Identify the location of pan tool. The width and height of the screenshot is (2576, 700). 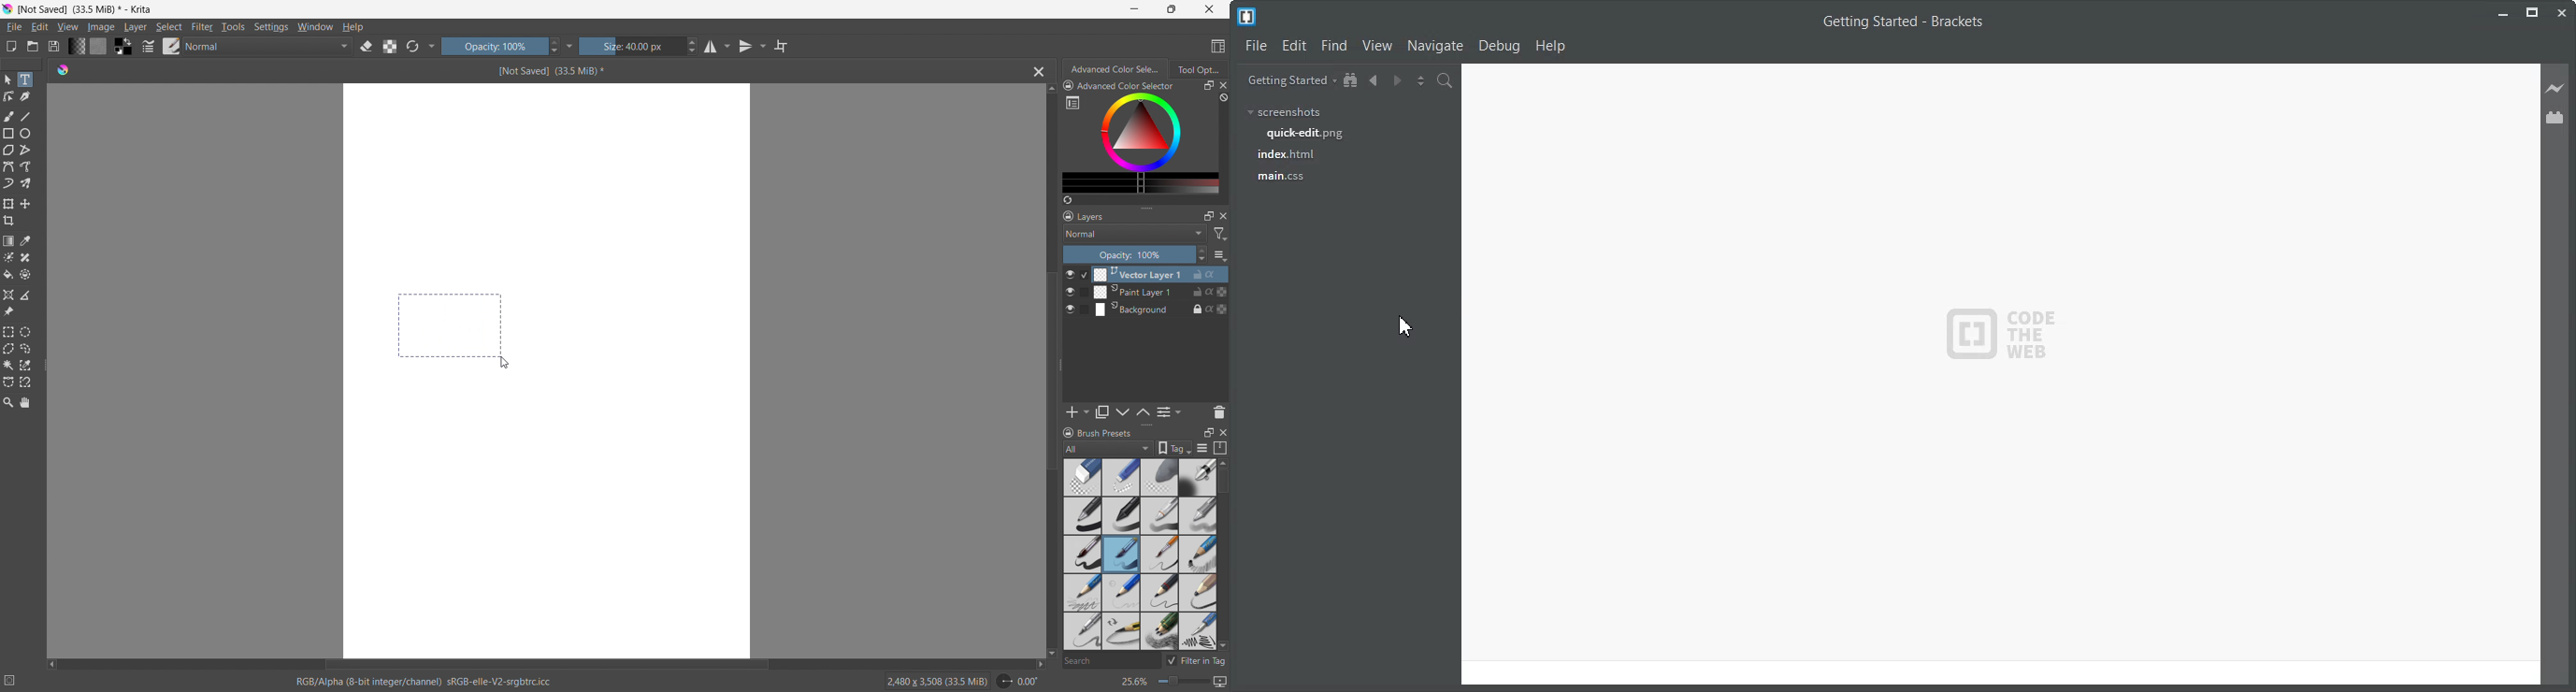
(26, 402).